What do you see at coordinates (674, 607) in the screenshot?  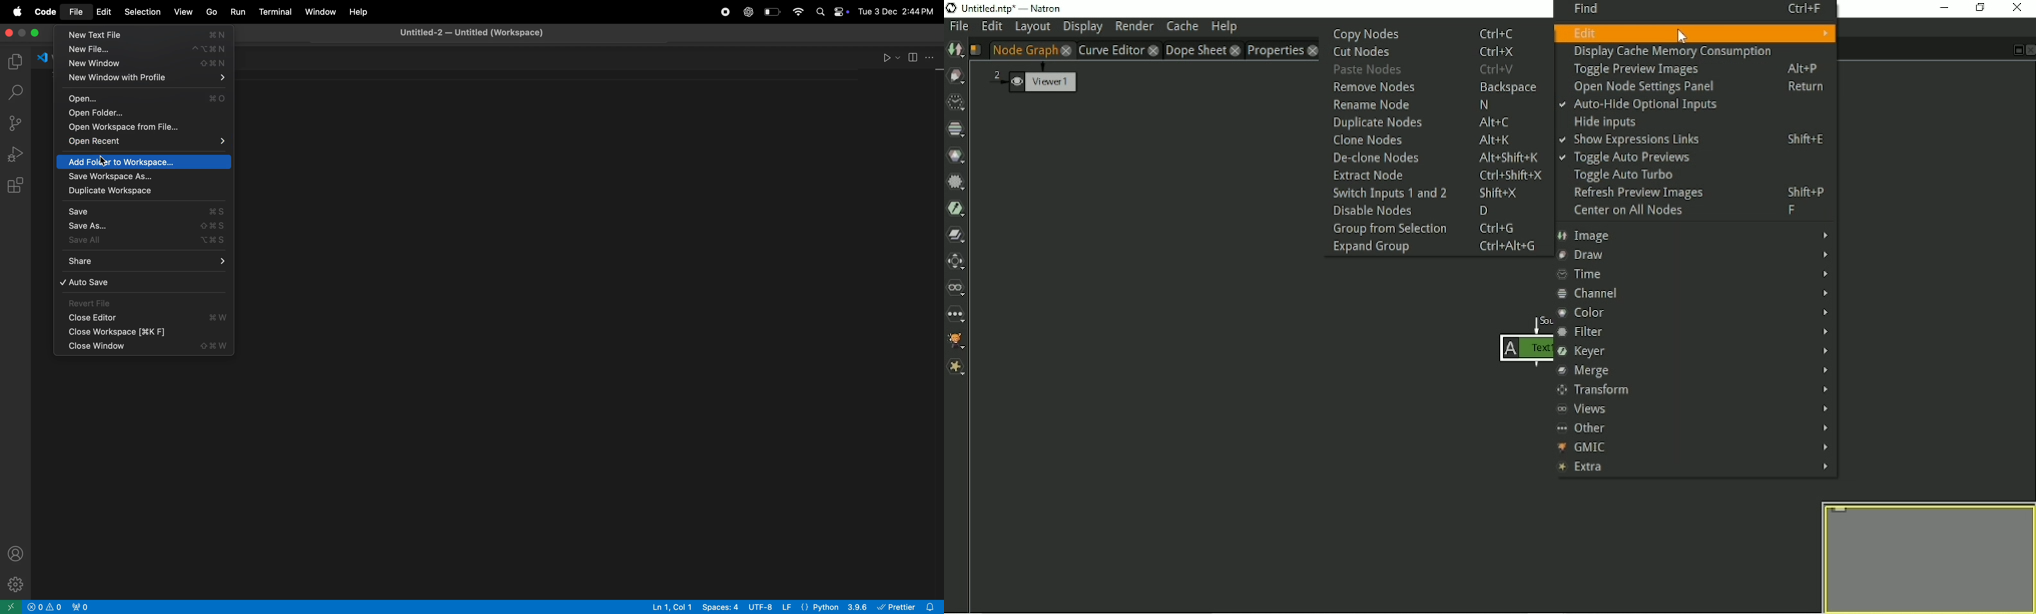 I see `line col 4` at bounding box center [674, 607].